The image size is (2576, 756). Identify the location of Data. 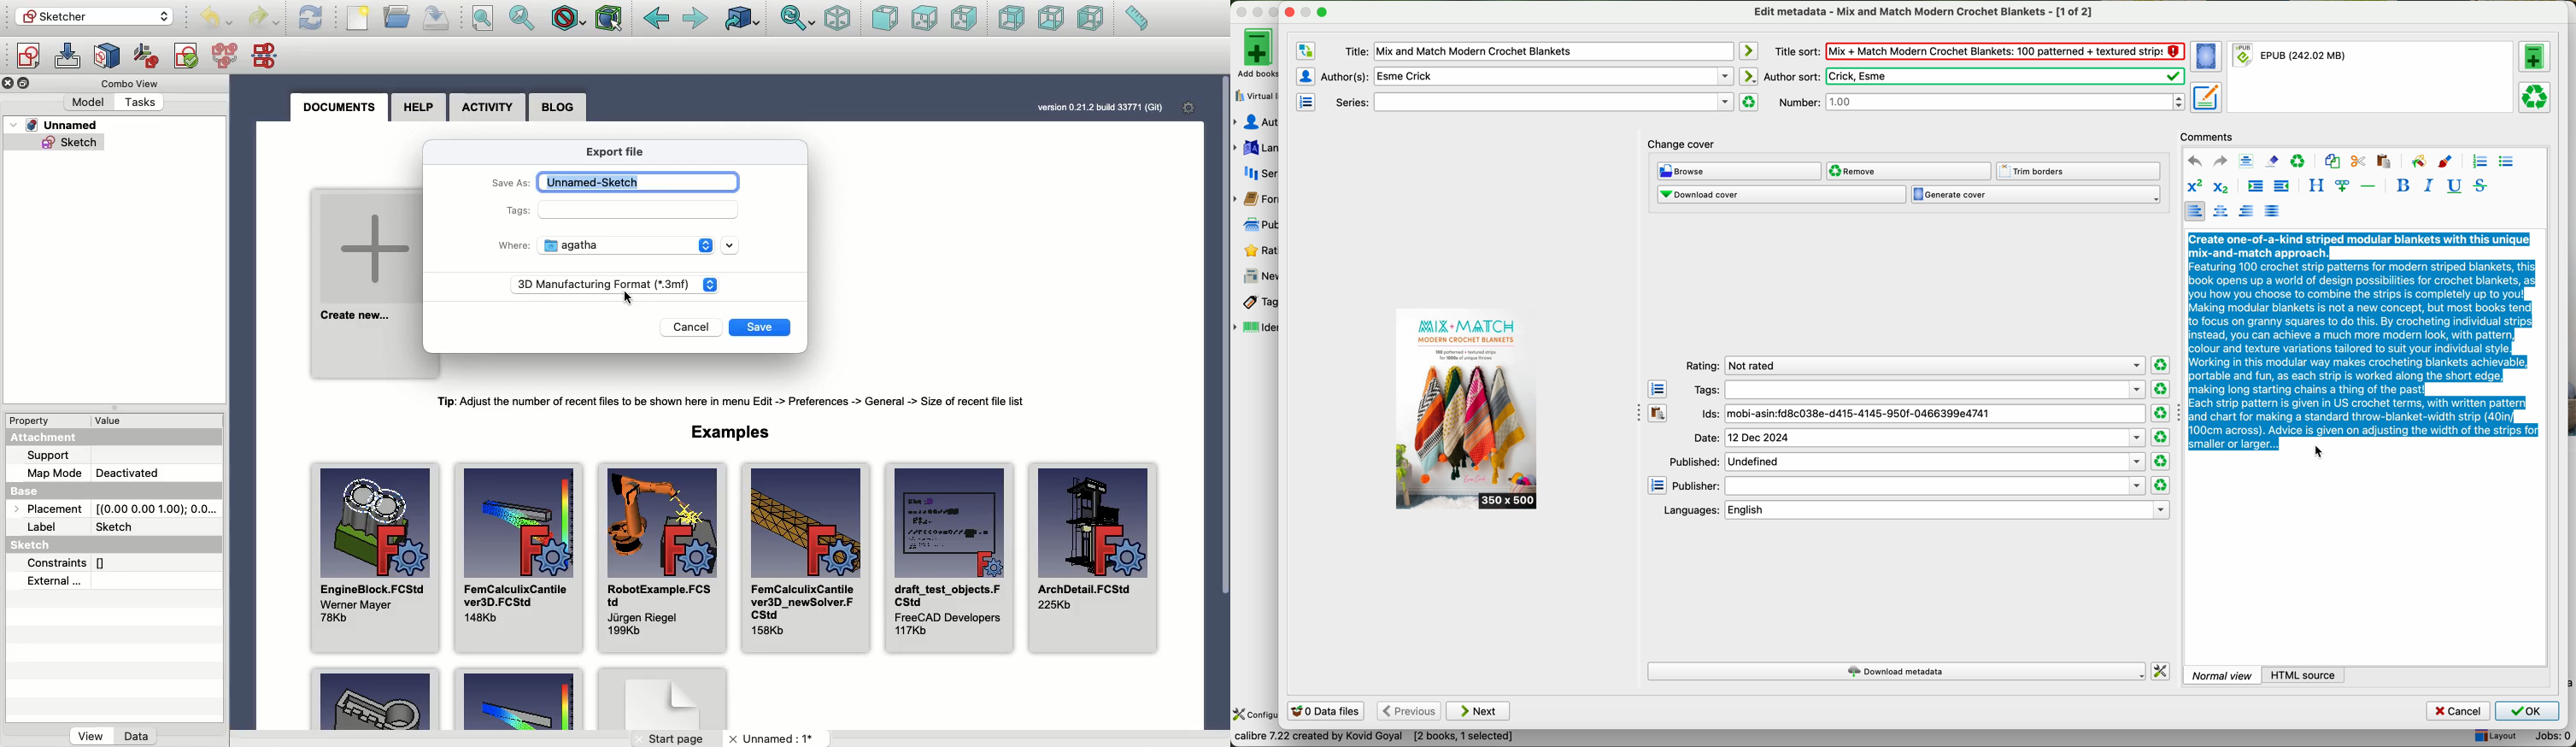
(137, 734).